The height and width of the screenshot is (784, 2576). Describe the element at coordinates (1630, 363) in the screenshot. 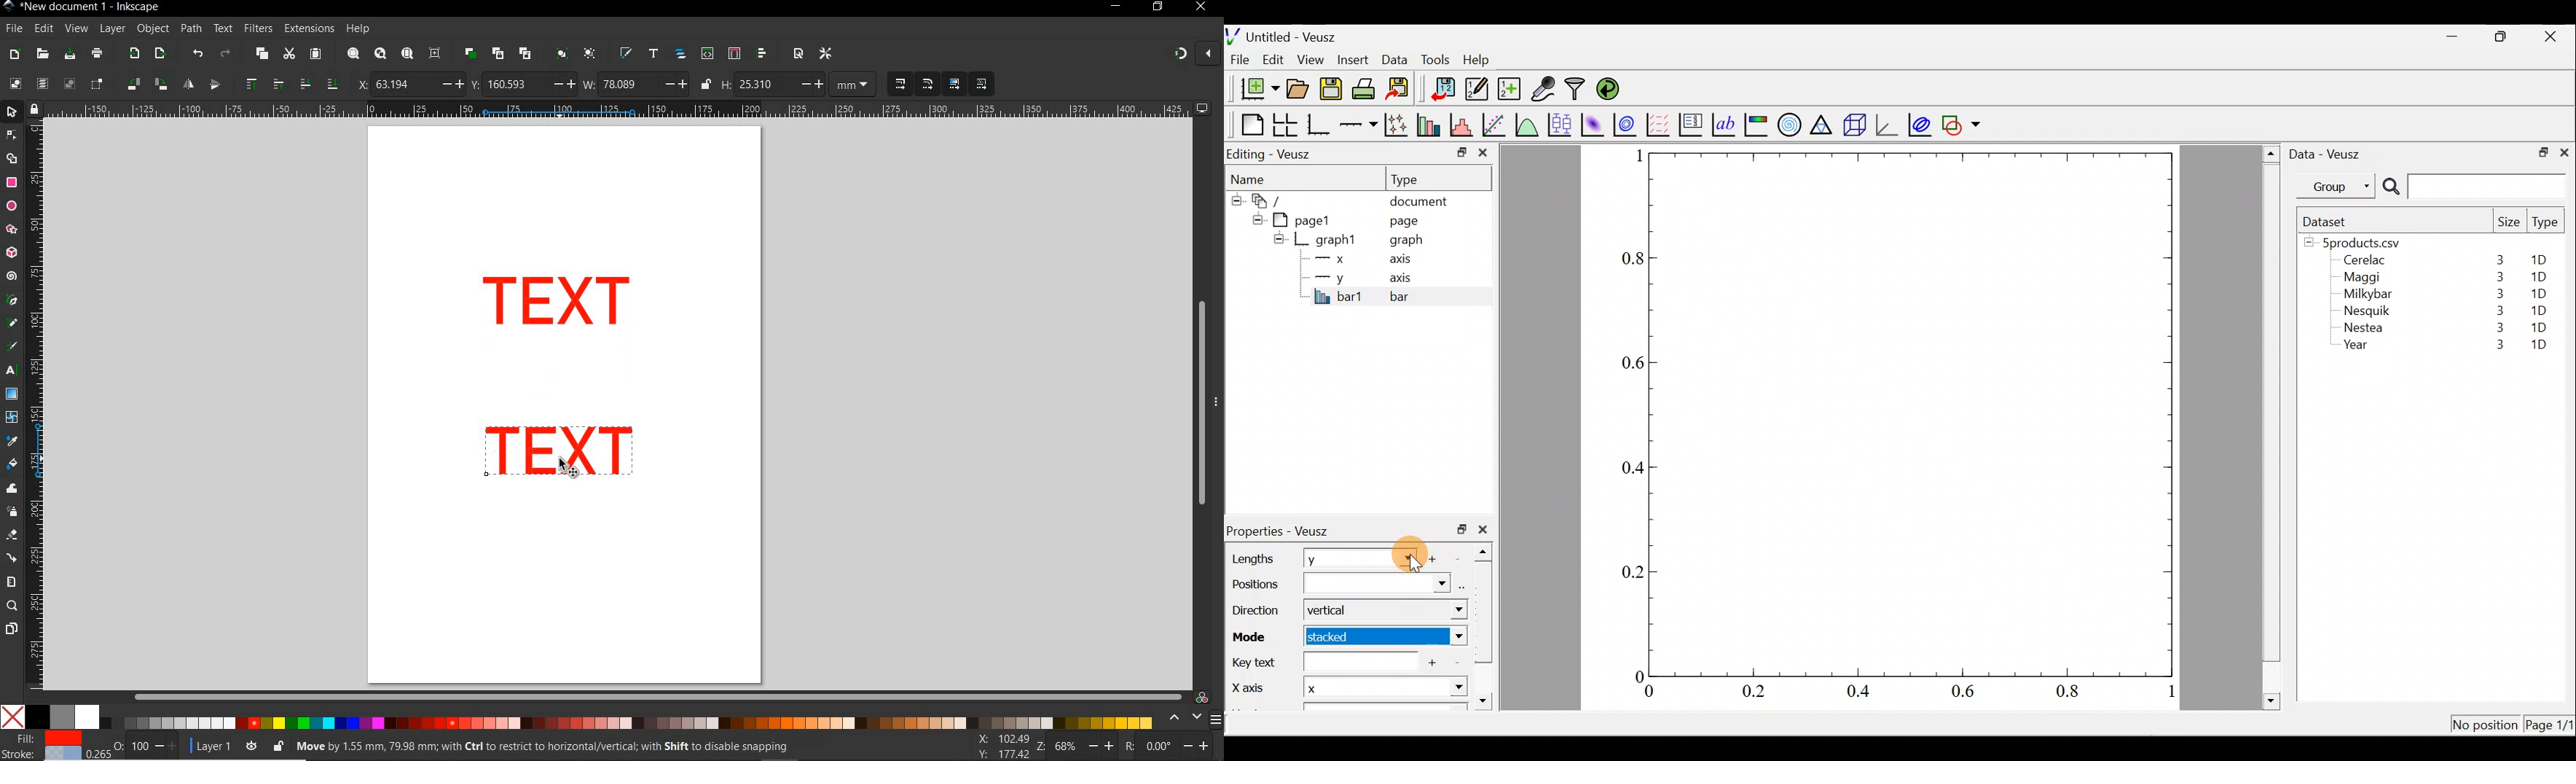

I see `0.6` at that location.